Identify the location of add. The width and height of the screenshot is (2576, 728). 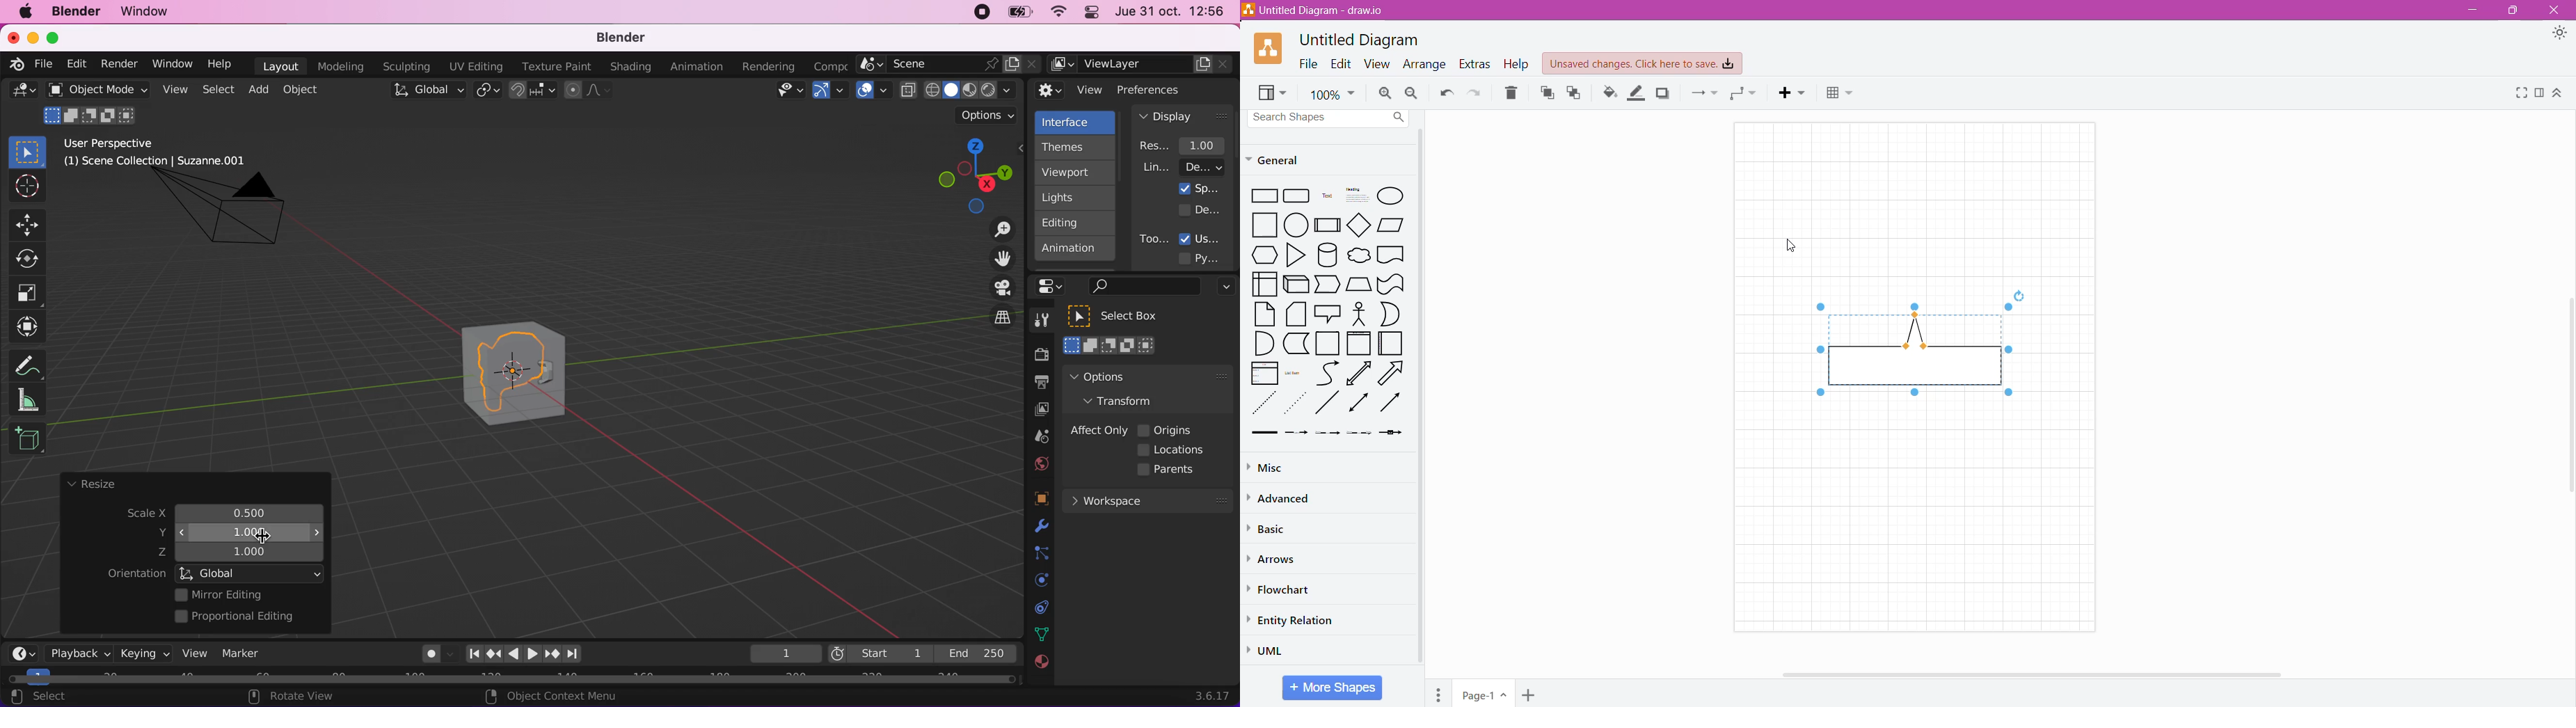
(257, 89).